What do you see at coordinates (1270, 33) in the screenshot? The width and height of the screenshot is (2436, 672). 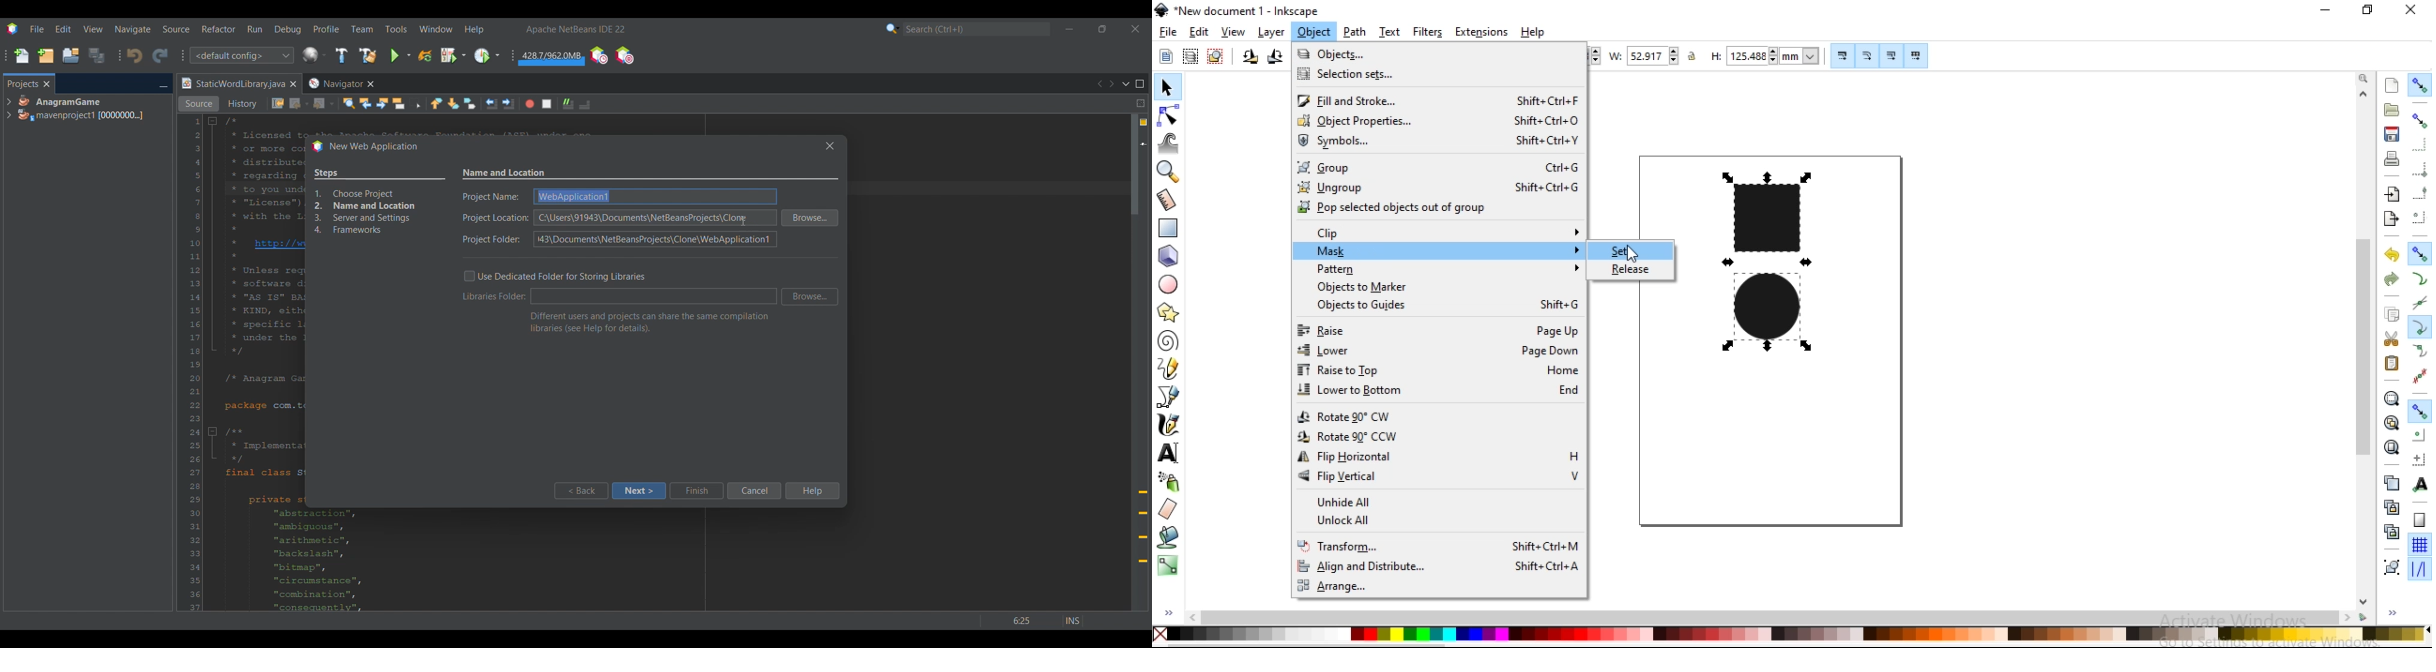 I see `layer` at bounding box center [1270, 33].